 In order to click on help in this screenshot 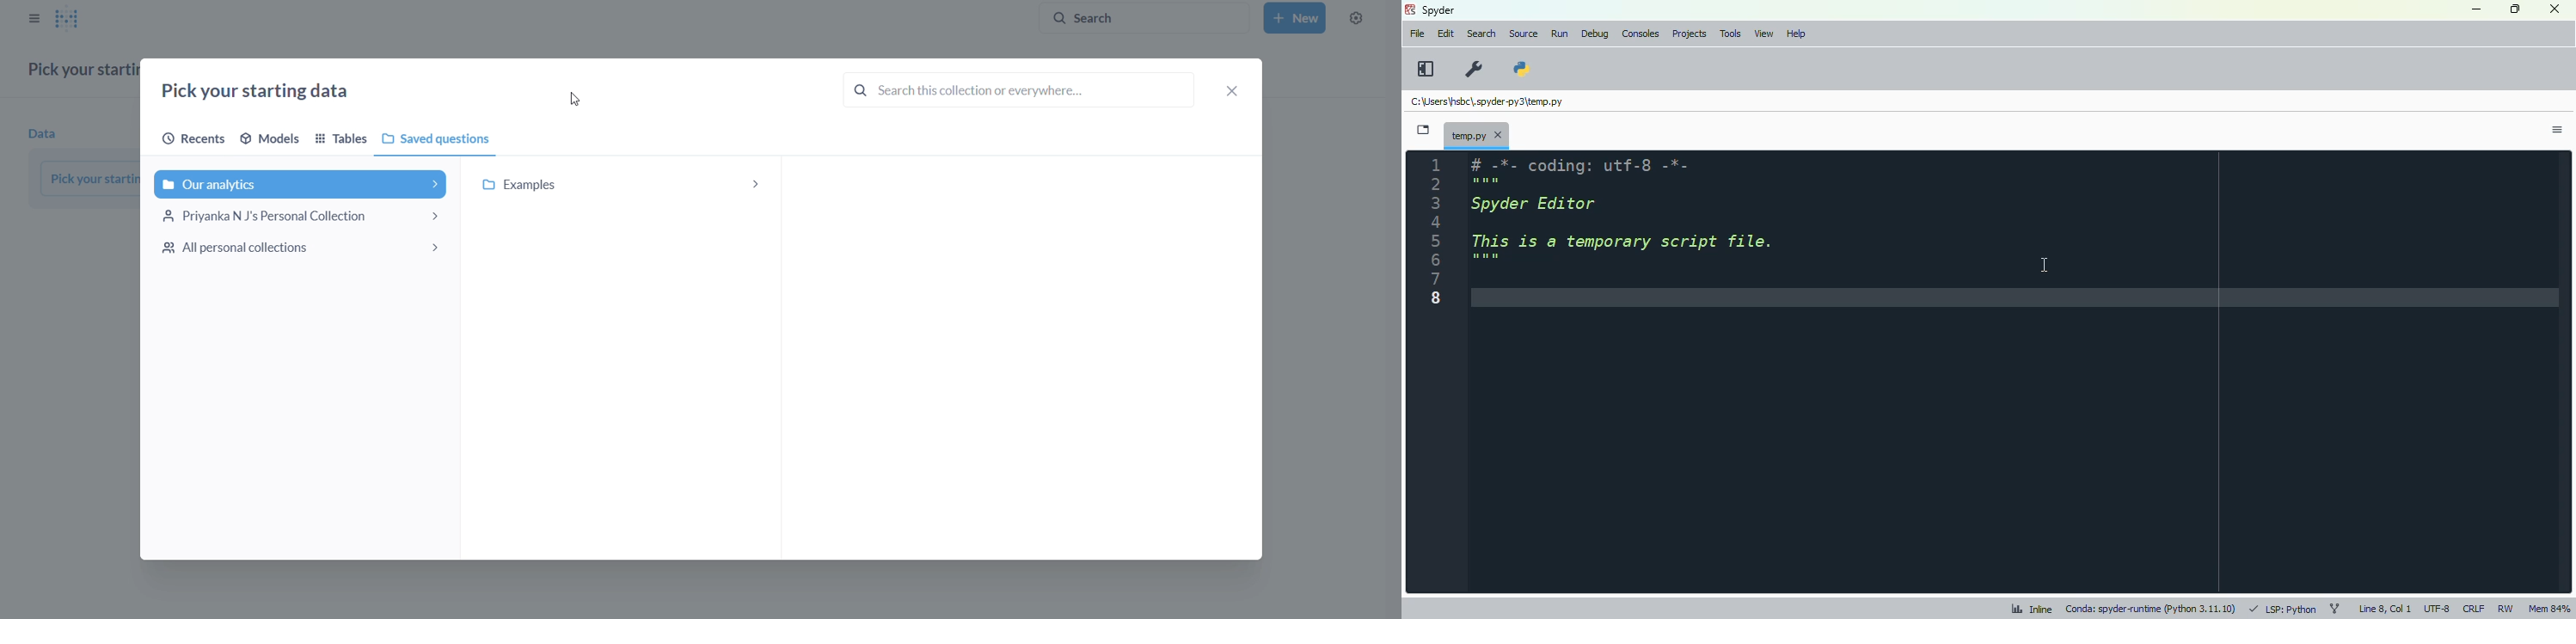, I will do `click(1795, 34)`.